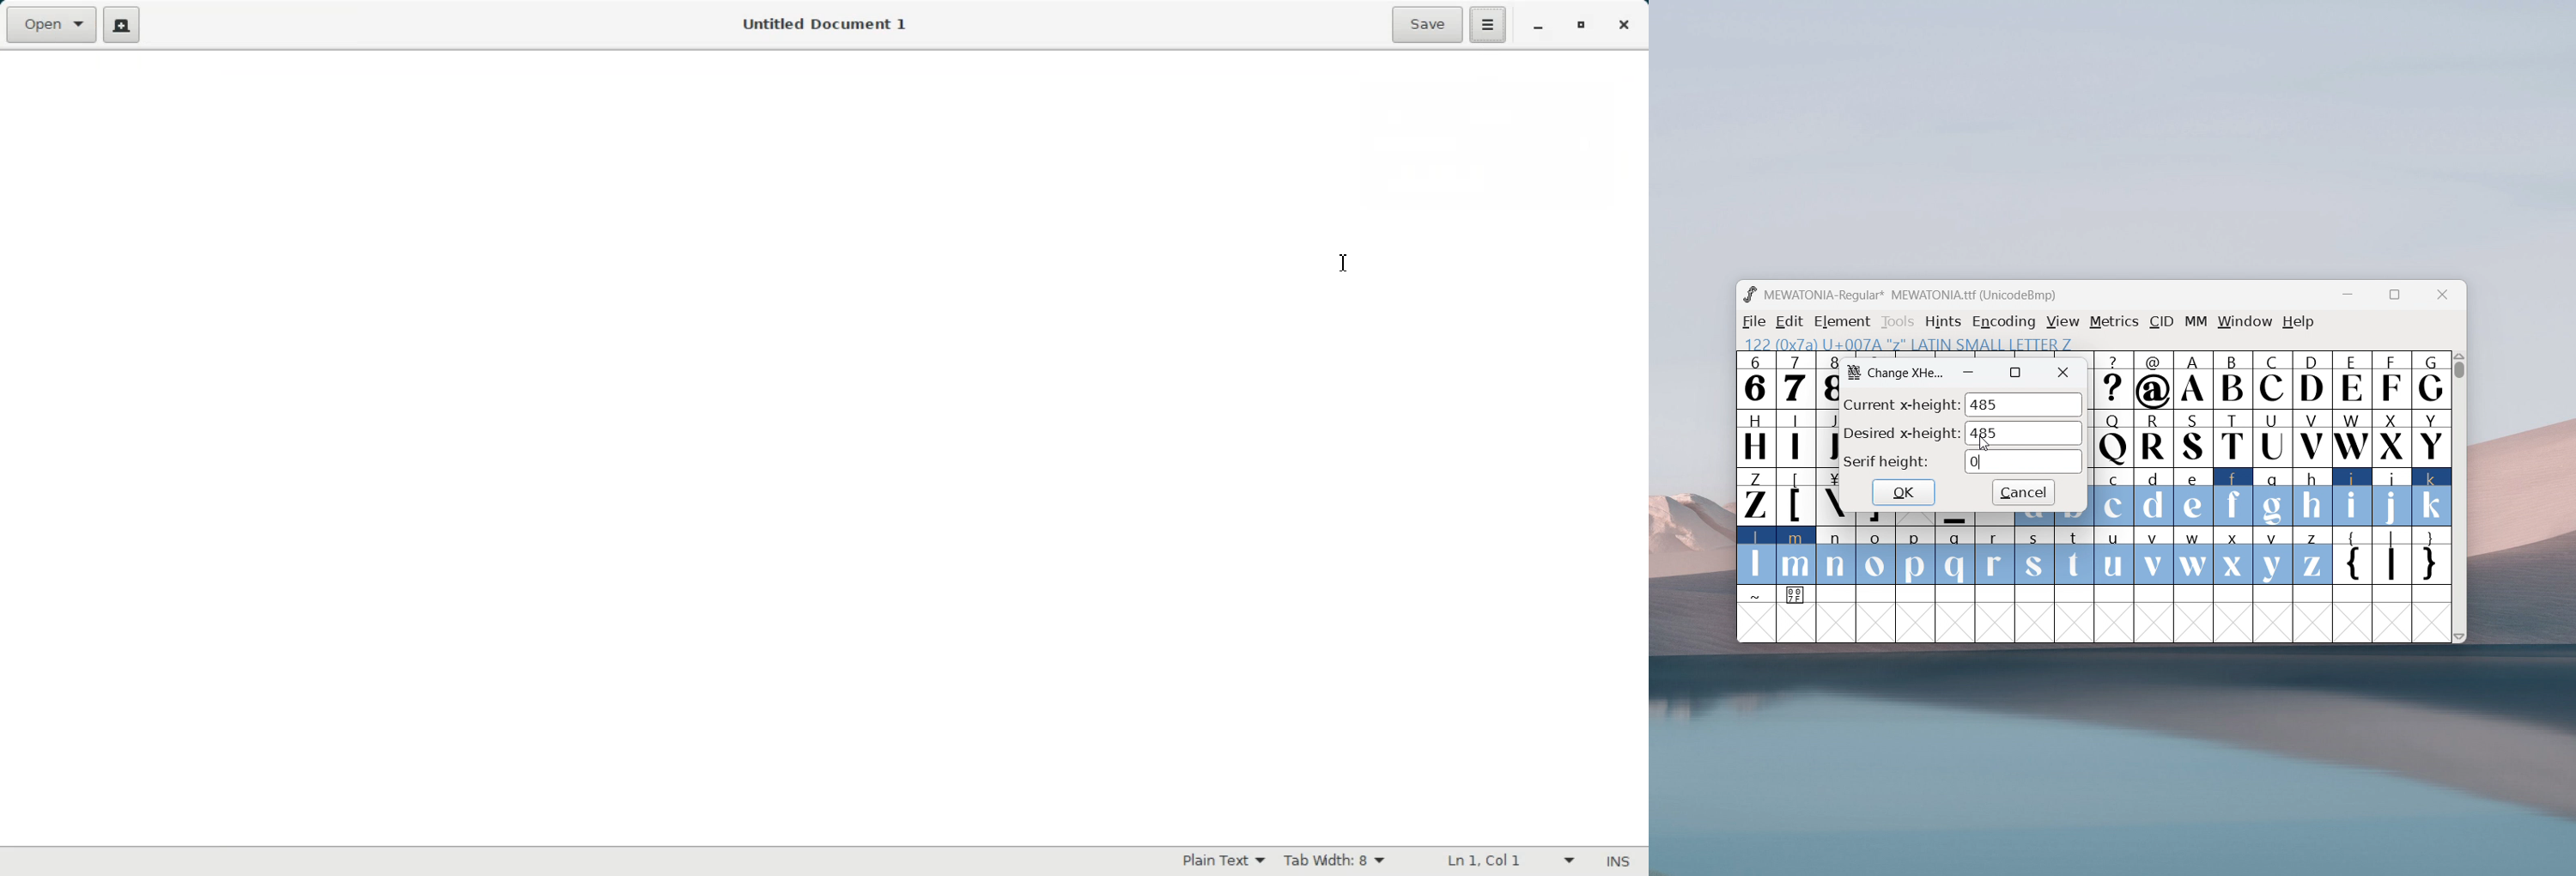  I want to click on I, so click(1795, 437).